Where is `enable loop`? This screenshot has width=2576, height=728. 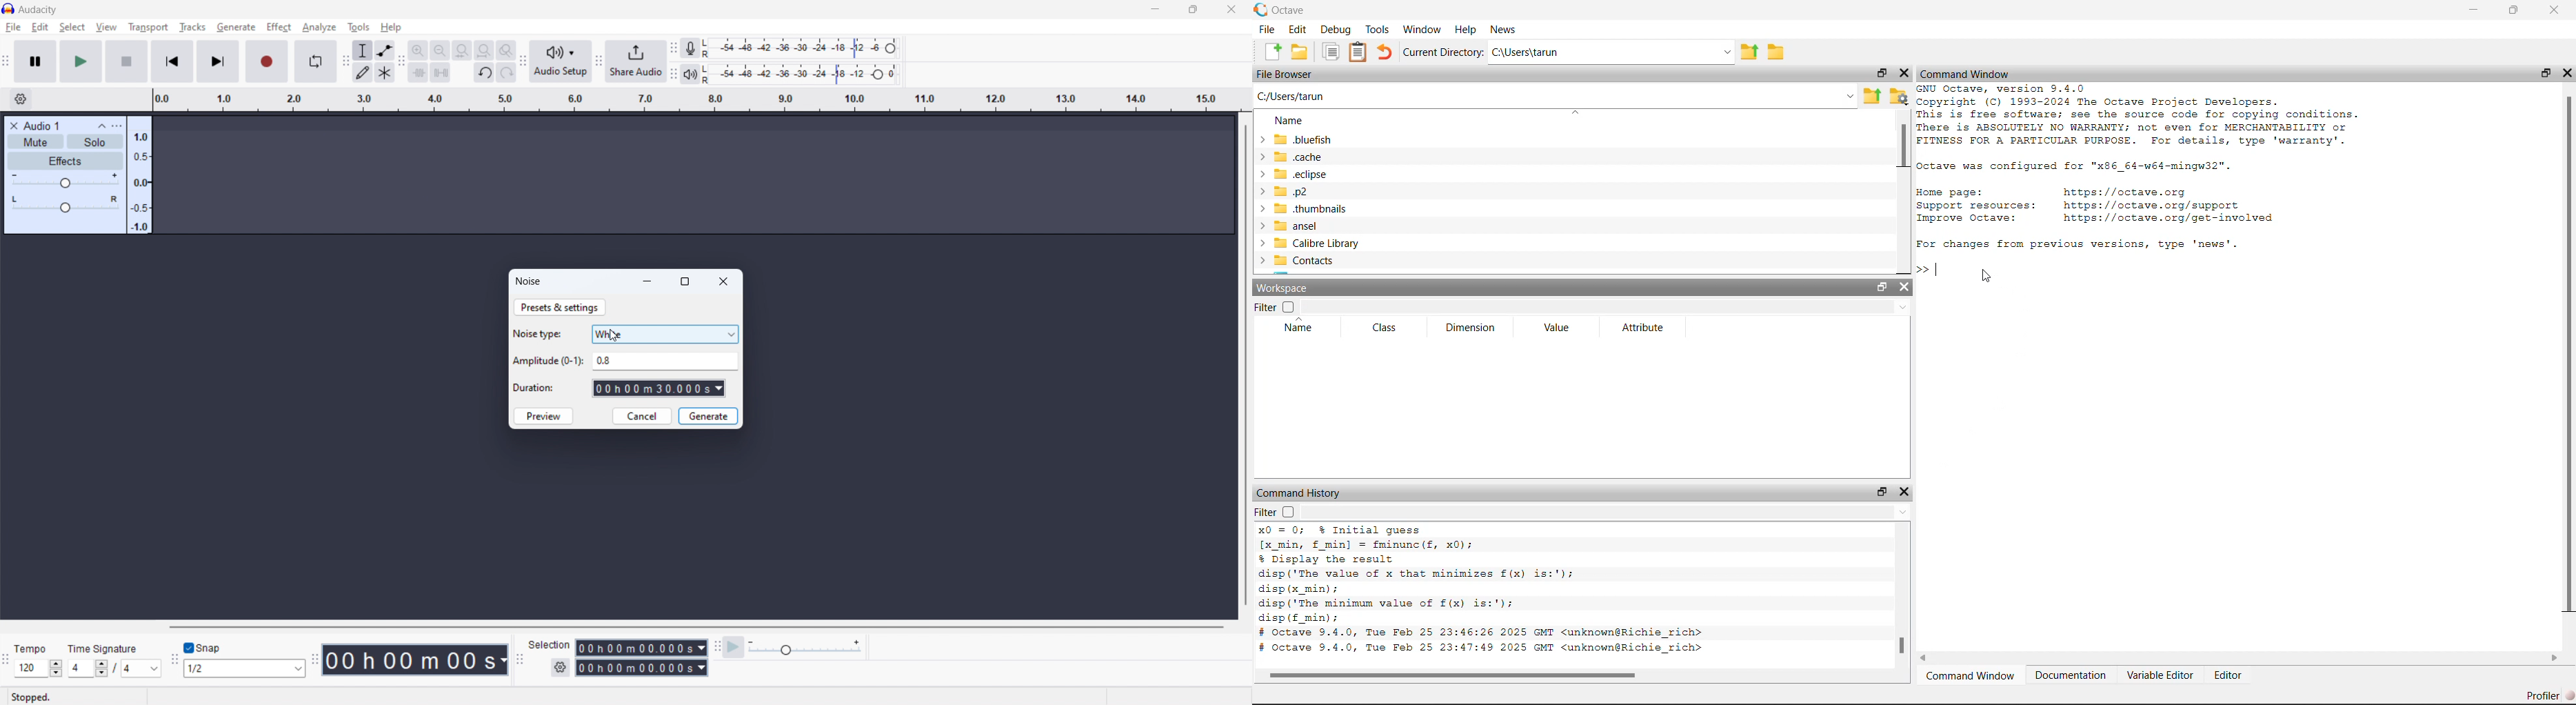 enable loop is located at coordinates (314, 61).